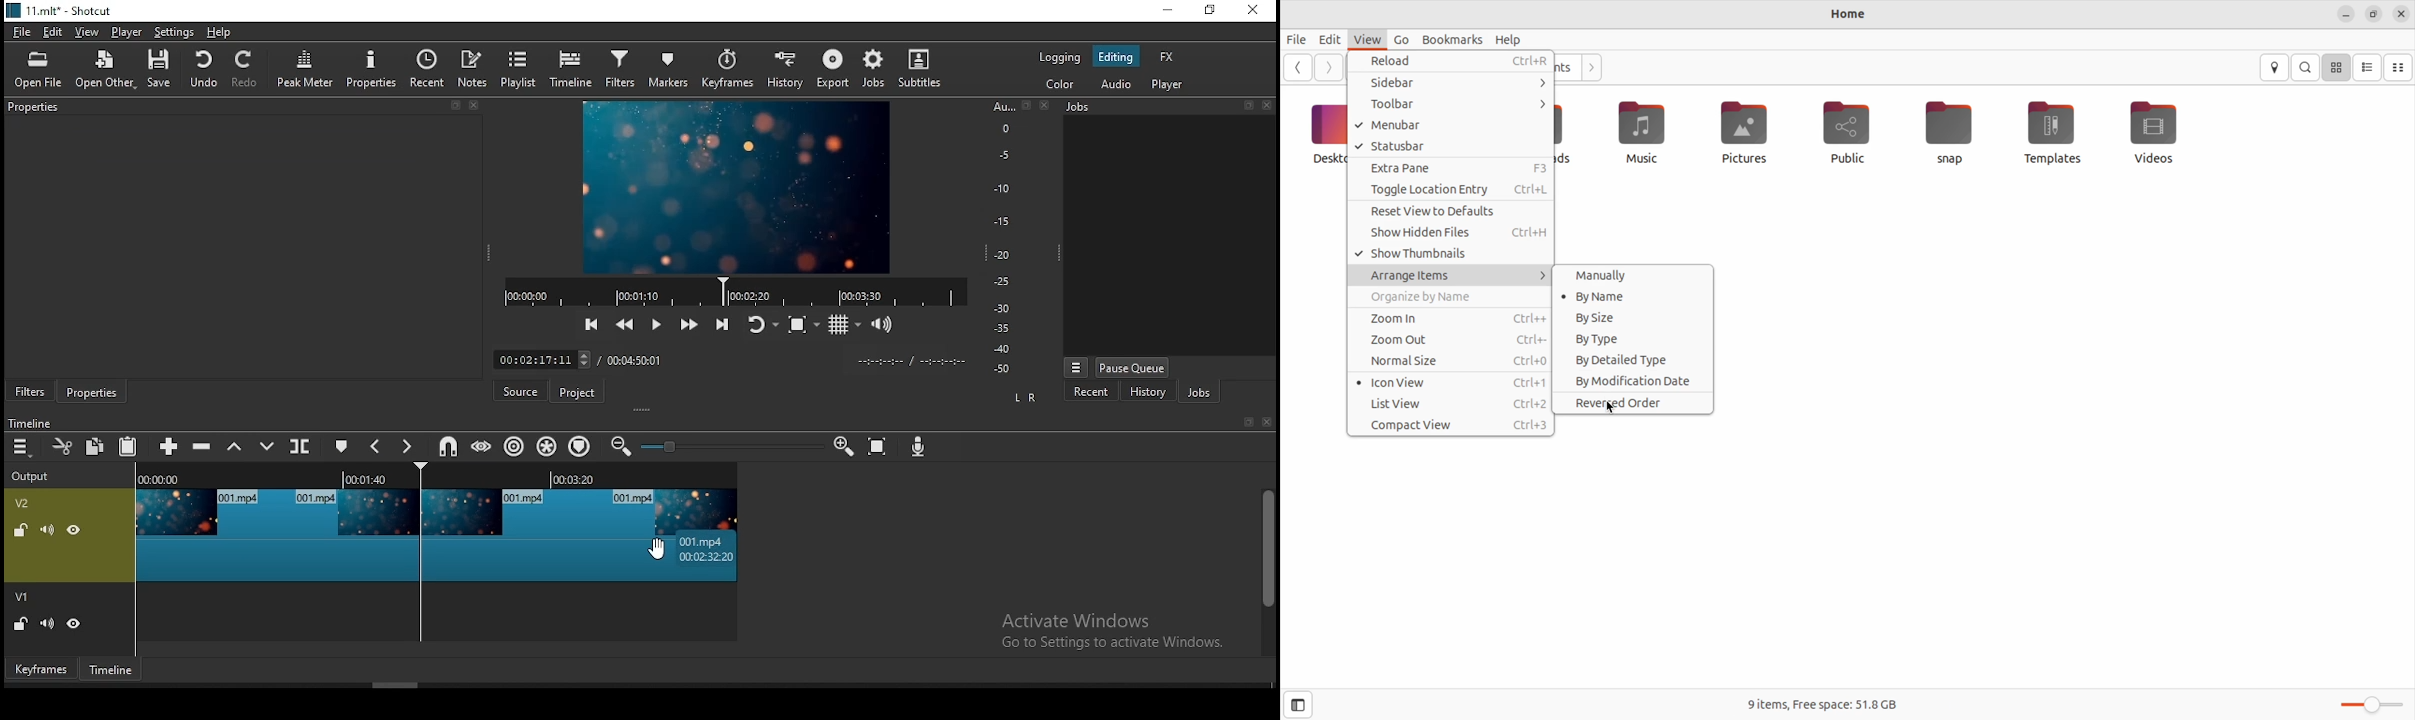 This screenshot has width=2436, height=728. I want to click on toolbar, so click(1453, 104).